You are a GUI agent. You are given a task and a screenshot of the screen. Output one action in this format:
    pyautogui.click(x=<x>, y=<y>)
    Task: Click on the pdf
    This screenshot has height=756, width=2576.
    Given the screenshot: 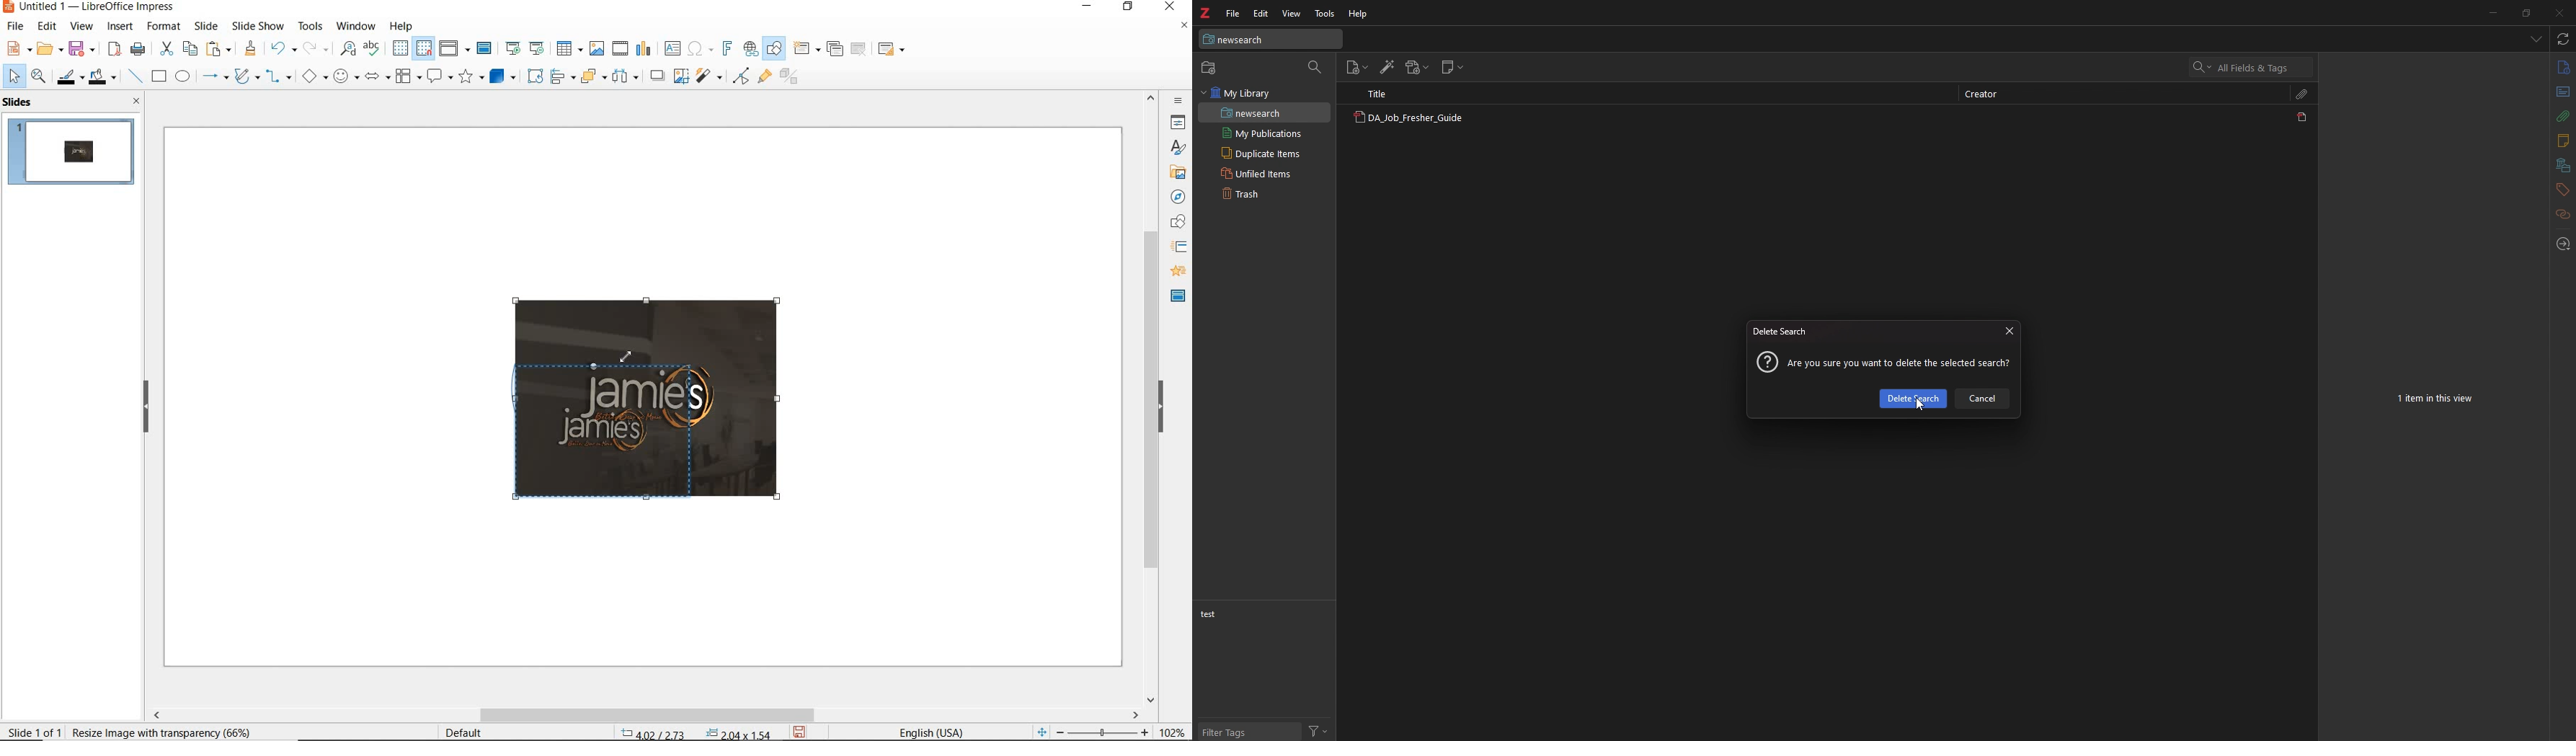 What is the action you would take?
    pyautogui.click(x=2302, y=117)
    